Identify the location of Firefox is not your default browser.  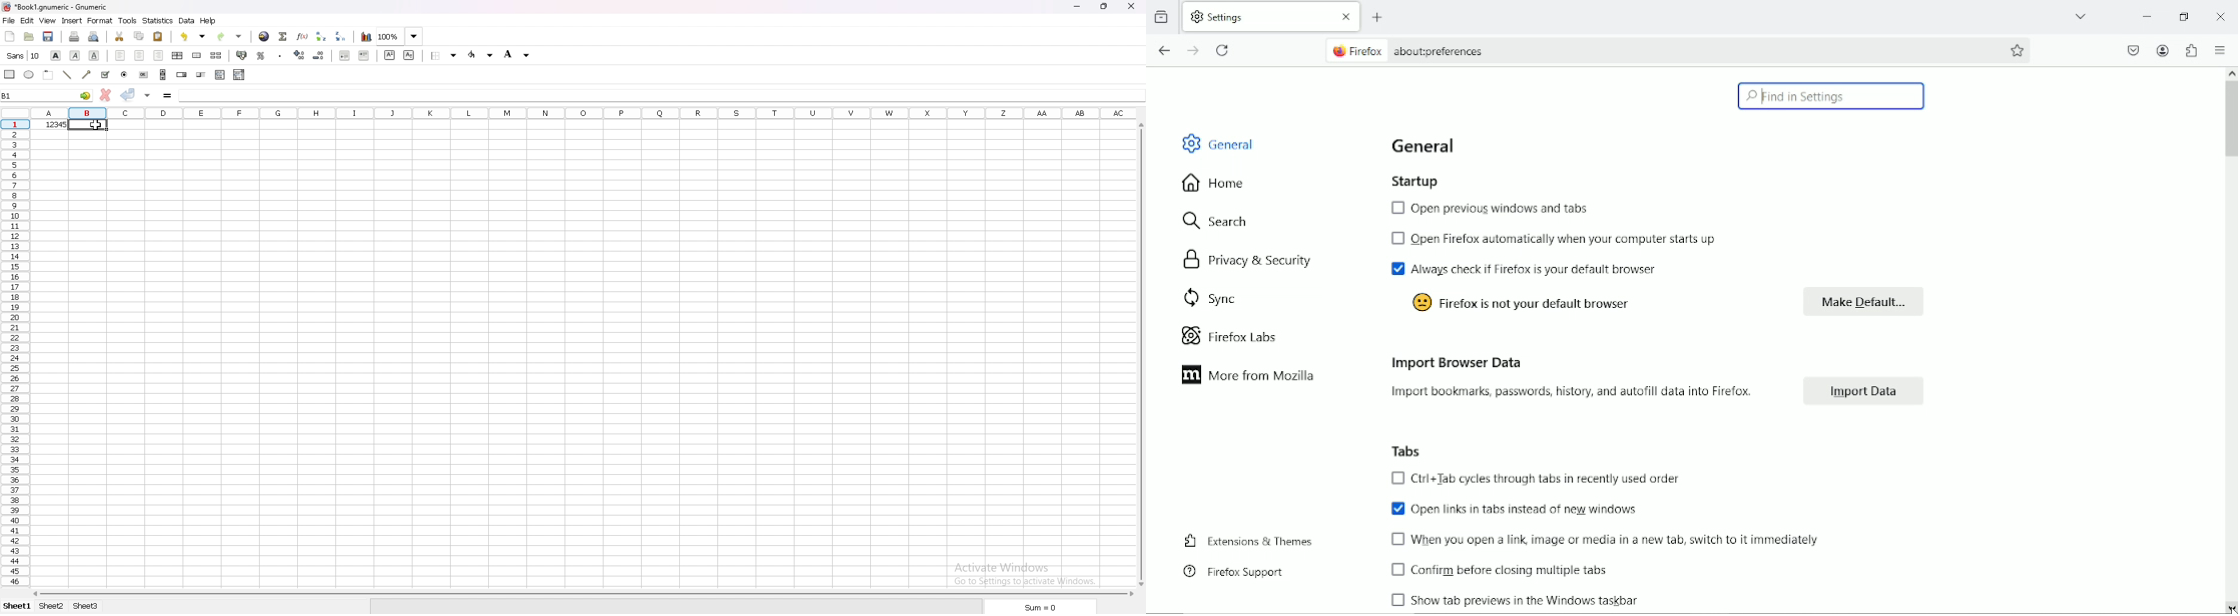
(1519, 303).